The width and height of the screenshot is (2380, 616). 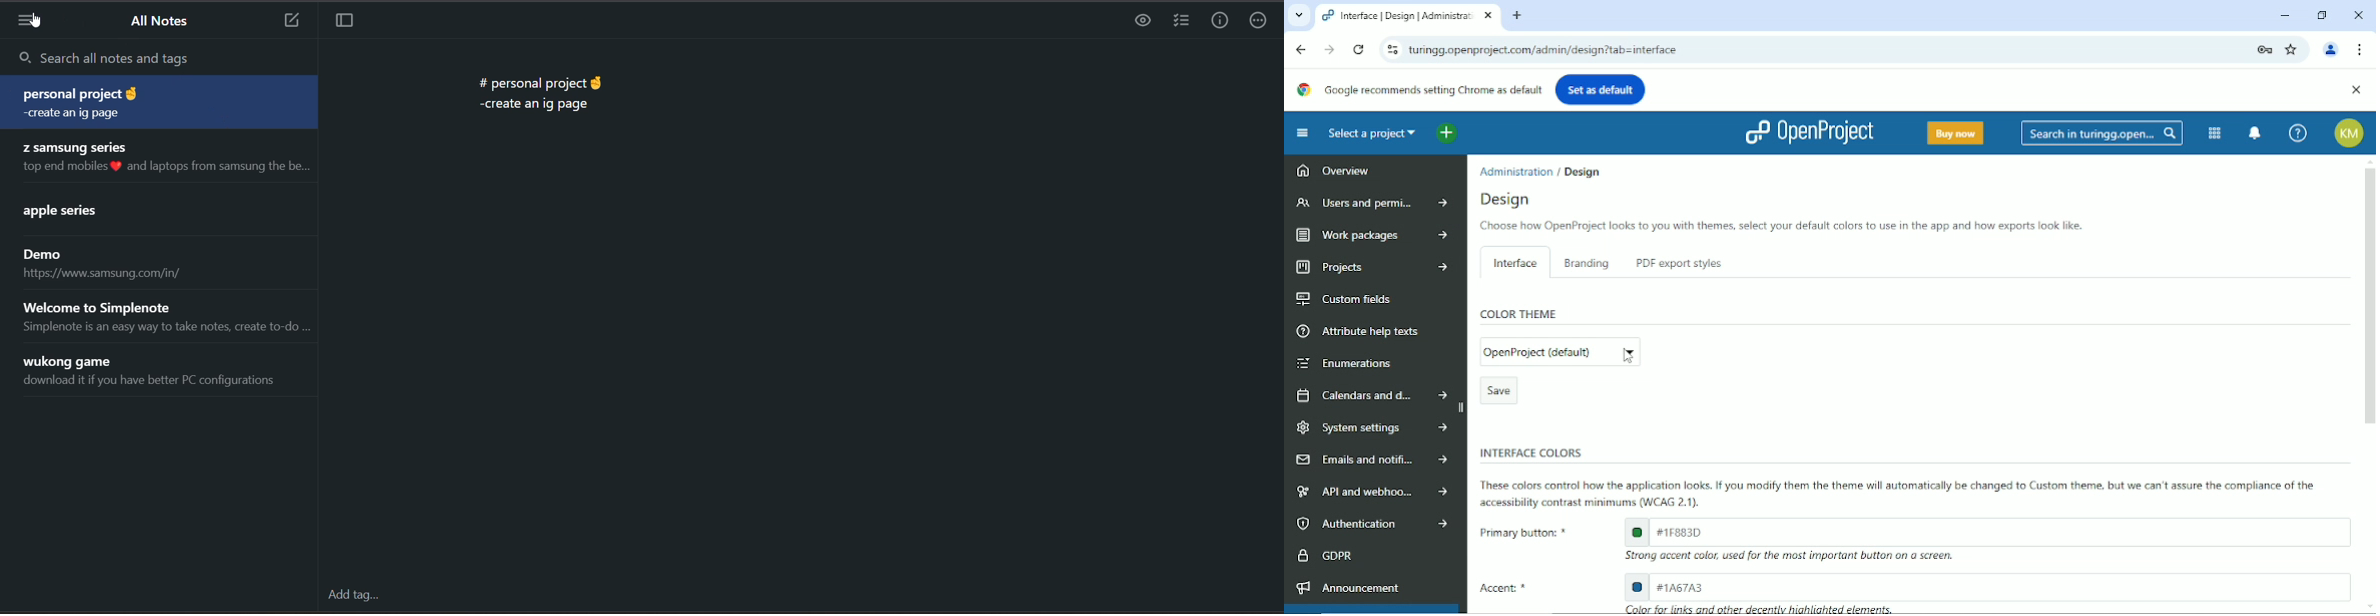 What do you see at coordinates (1371, 460) in the screenshot?
I see `Emails and notifications` at bounding box center [1371, 460].